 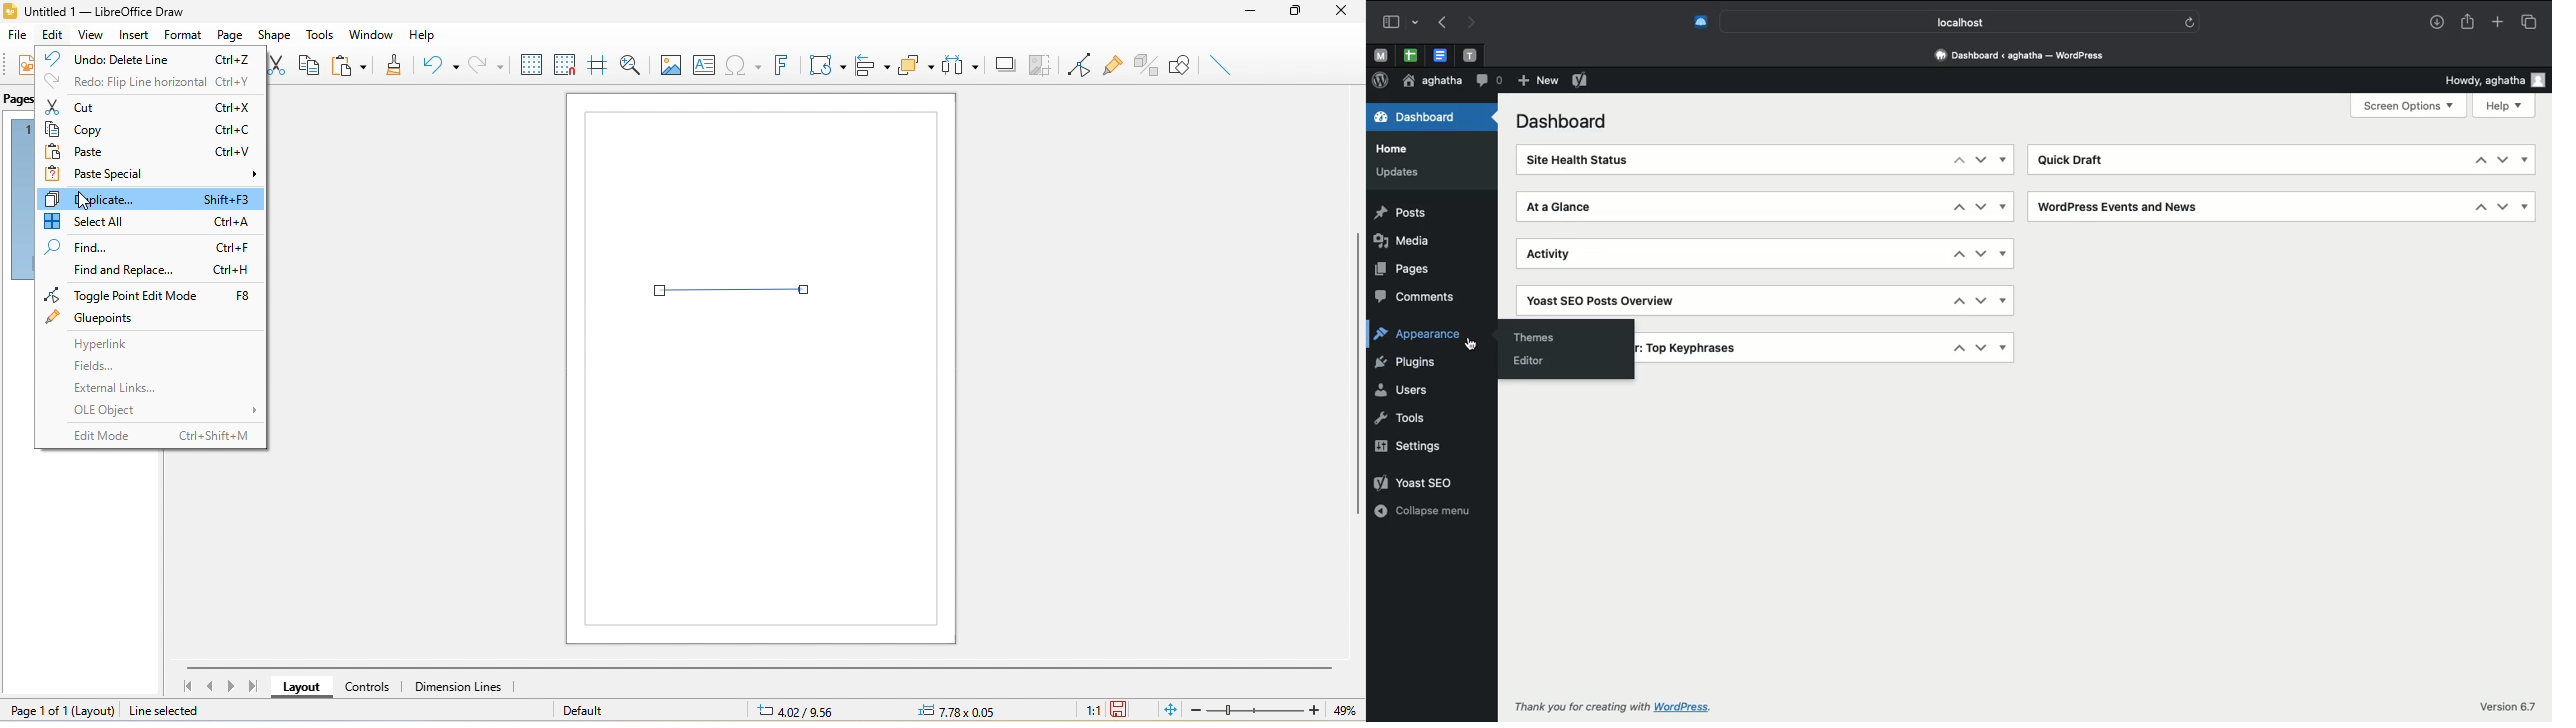 What do you see at coordinates (85, 199) in the screenshot?
I see `cursor movement` at bounding box center [85, 199].